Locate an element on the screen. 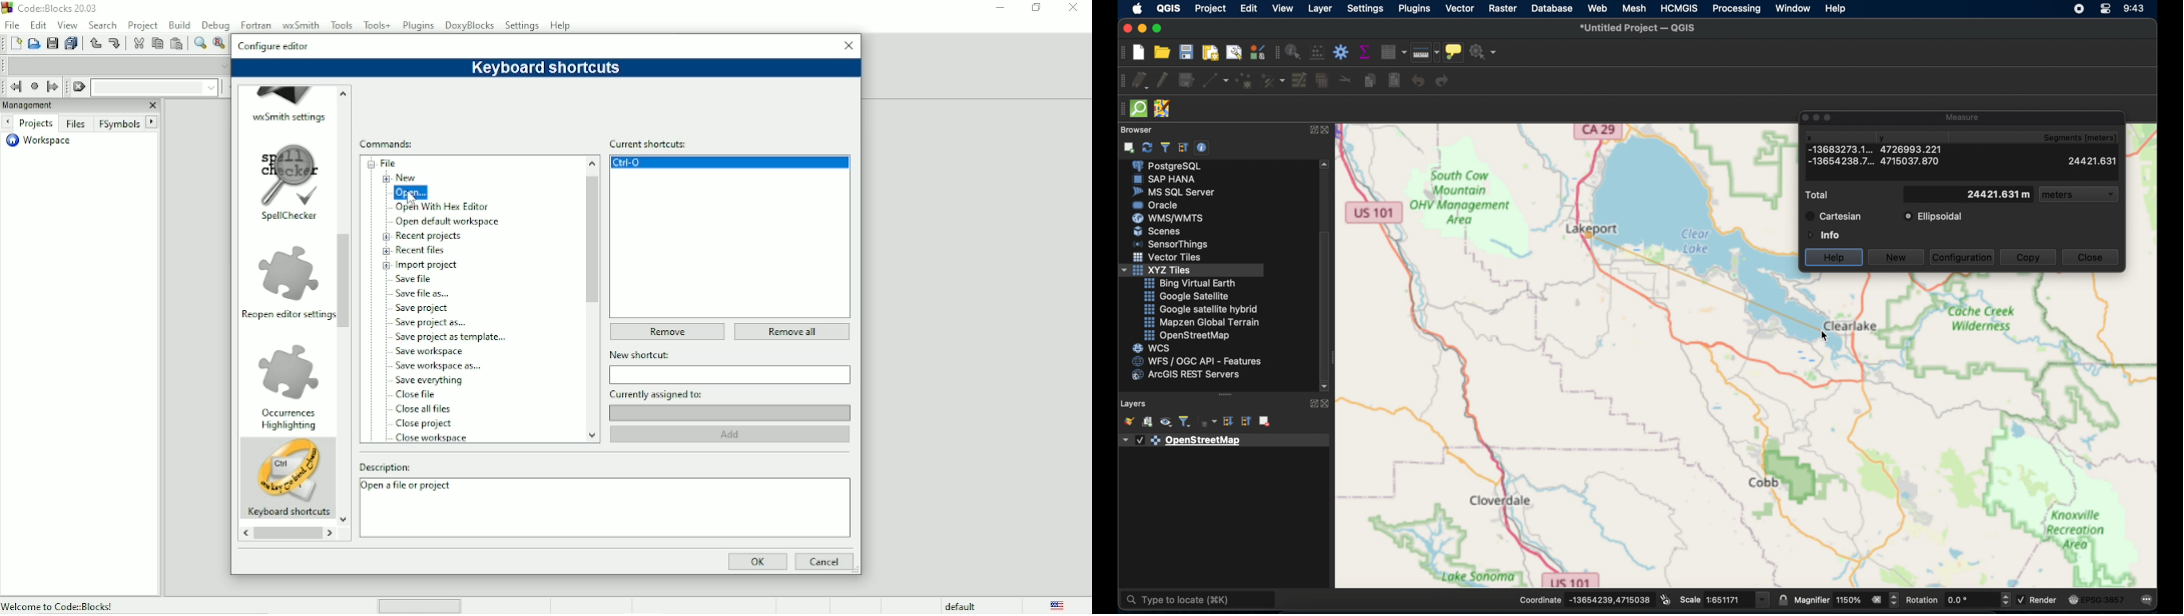 This screenshot has width=2184, height=616. inactive icons is located at coordinates (1818, 117).